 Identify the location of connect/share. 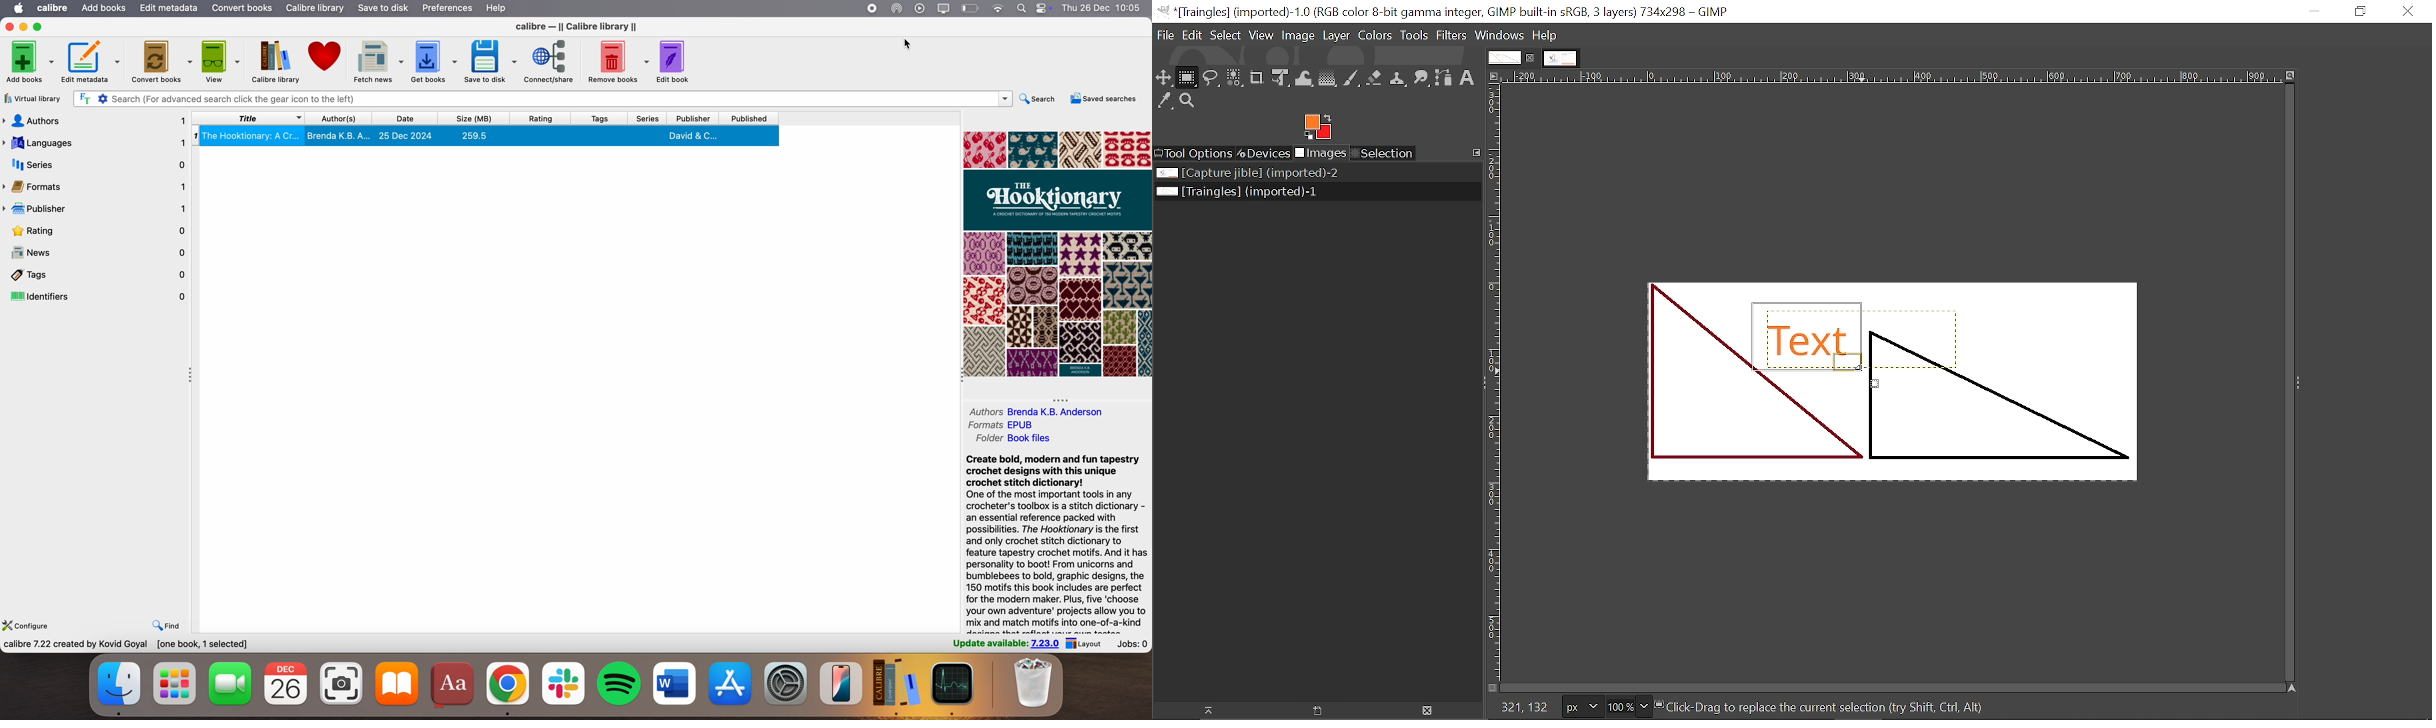
(550, 61).